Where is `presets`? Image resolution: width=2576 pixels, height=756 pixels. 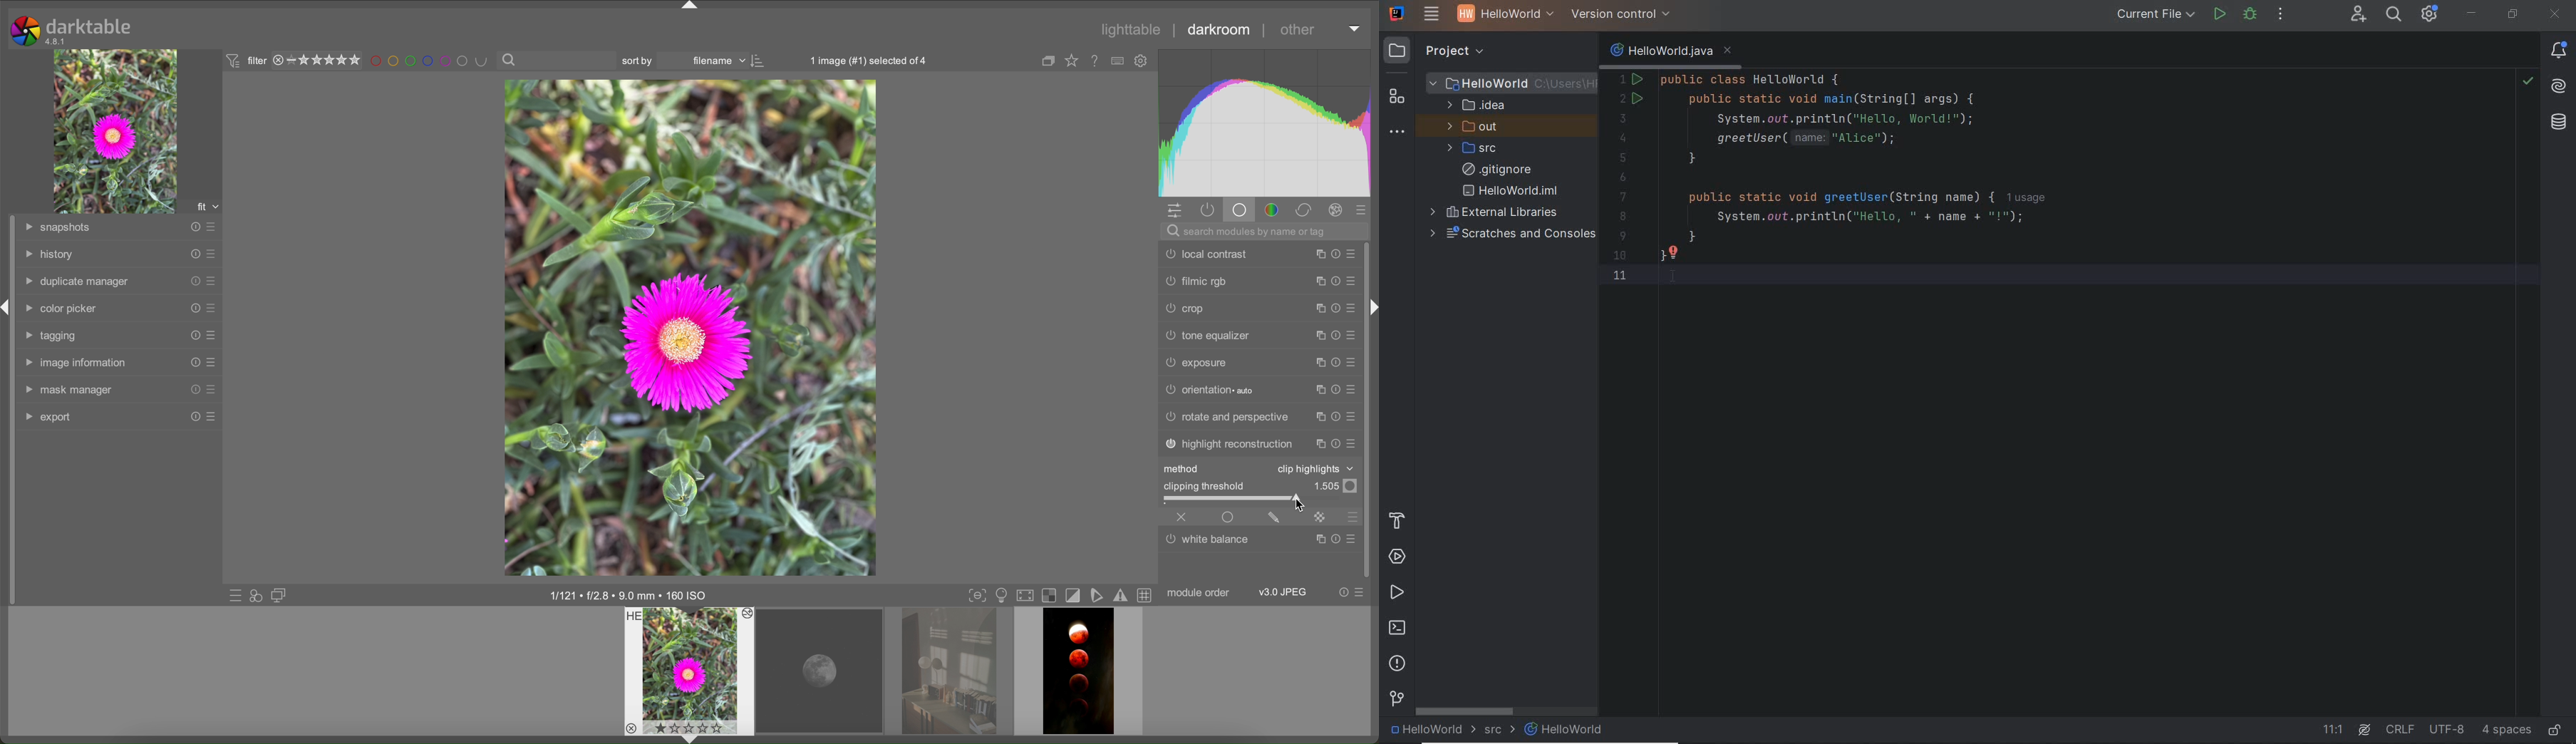 presets is located at coordinates (211, 335).